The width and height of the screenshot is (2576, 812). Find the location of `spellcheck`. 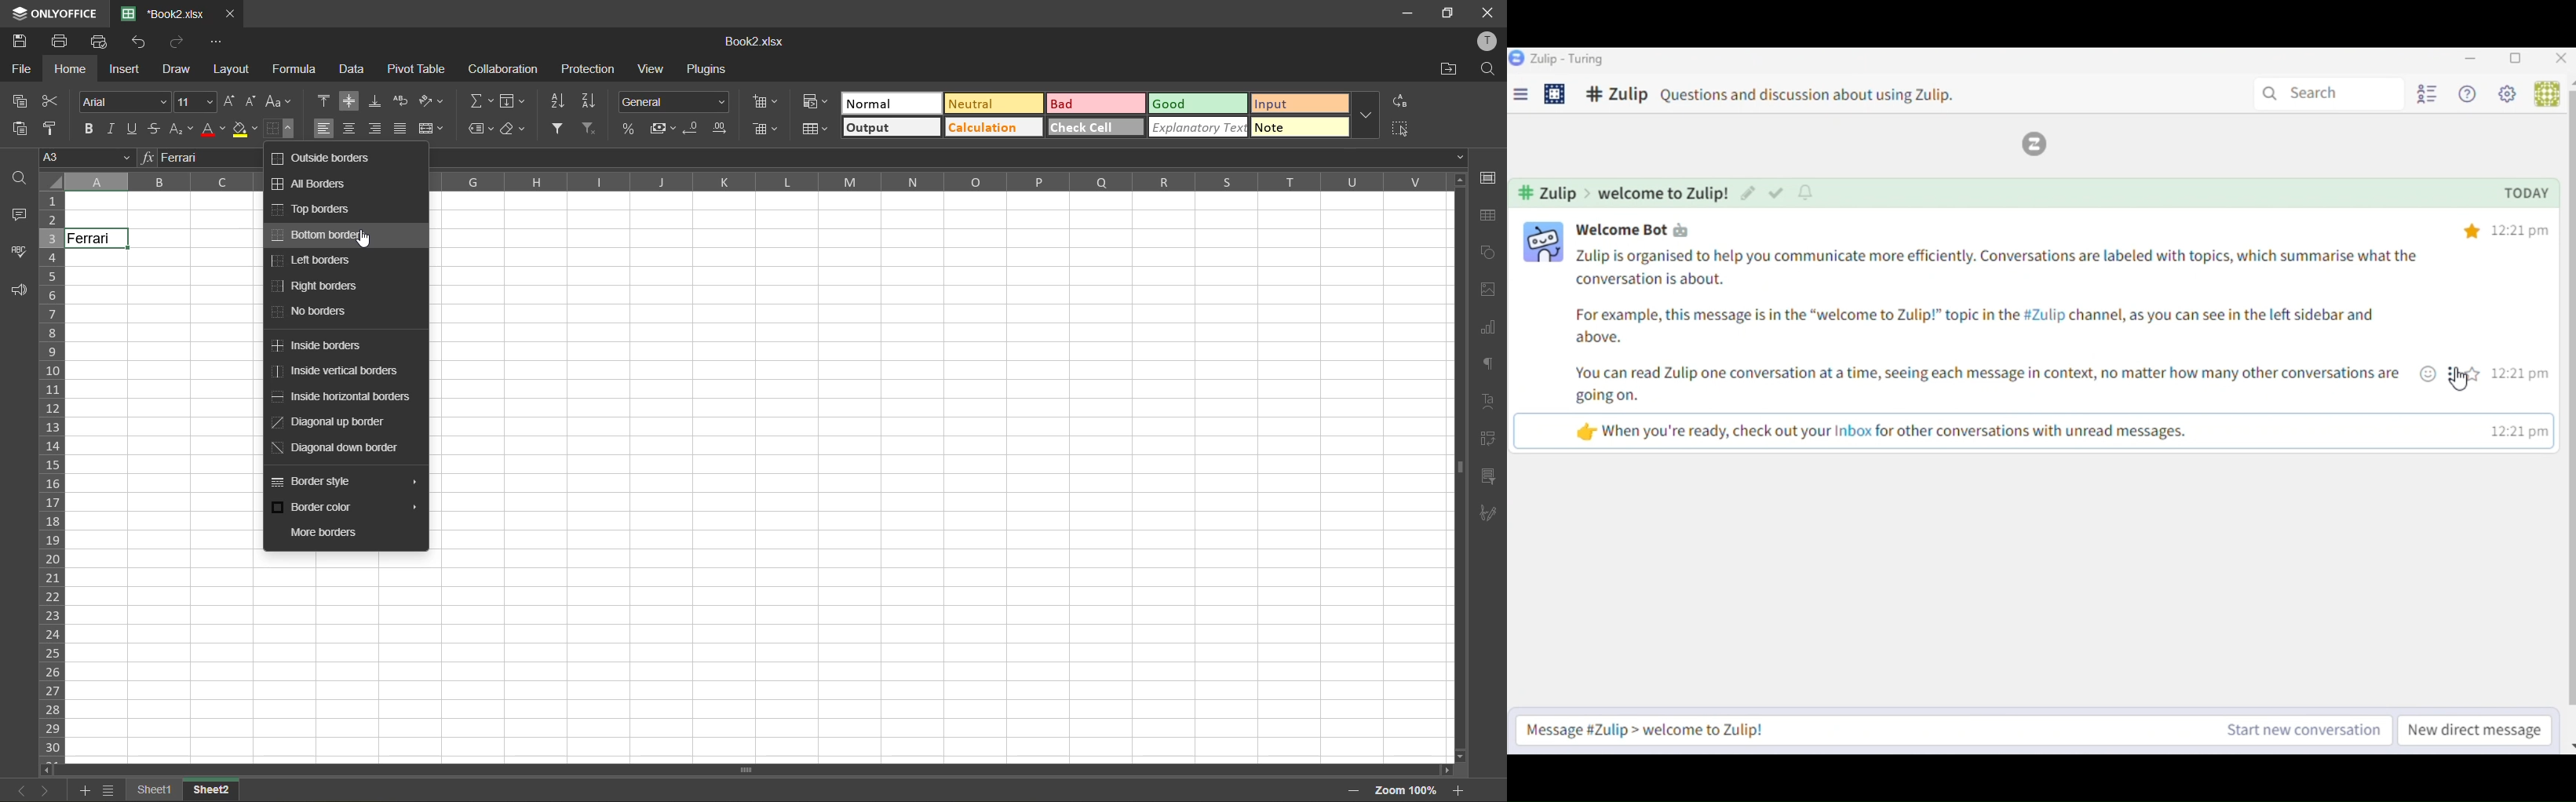

spellcheck is located at coordinates (19, 252).